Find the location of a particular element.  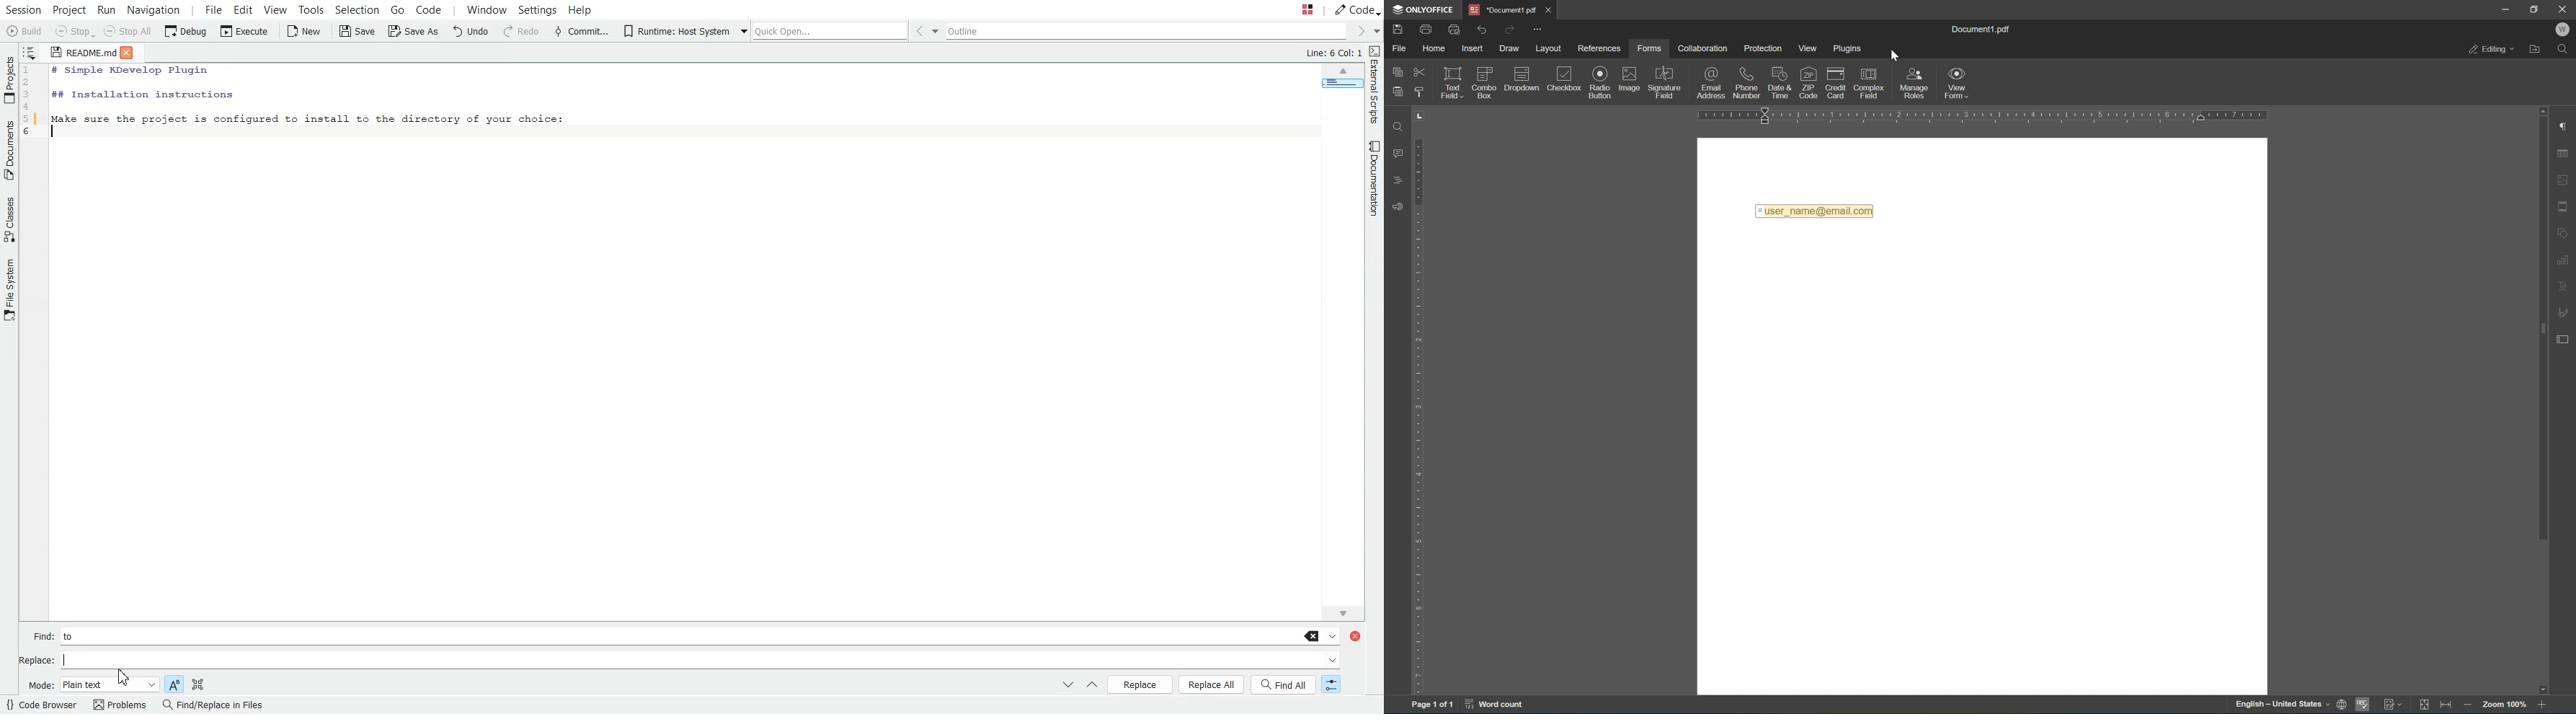

copy style is located at coordinates (1421, 93).